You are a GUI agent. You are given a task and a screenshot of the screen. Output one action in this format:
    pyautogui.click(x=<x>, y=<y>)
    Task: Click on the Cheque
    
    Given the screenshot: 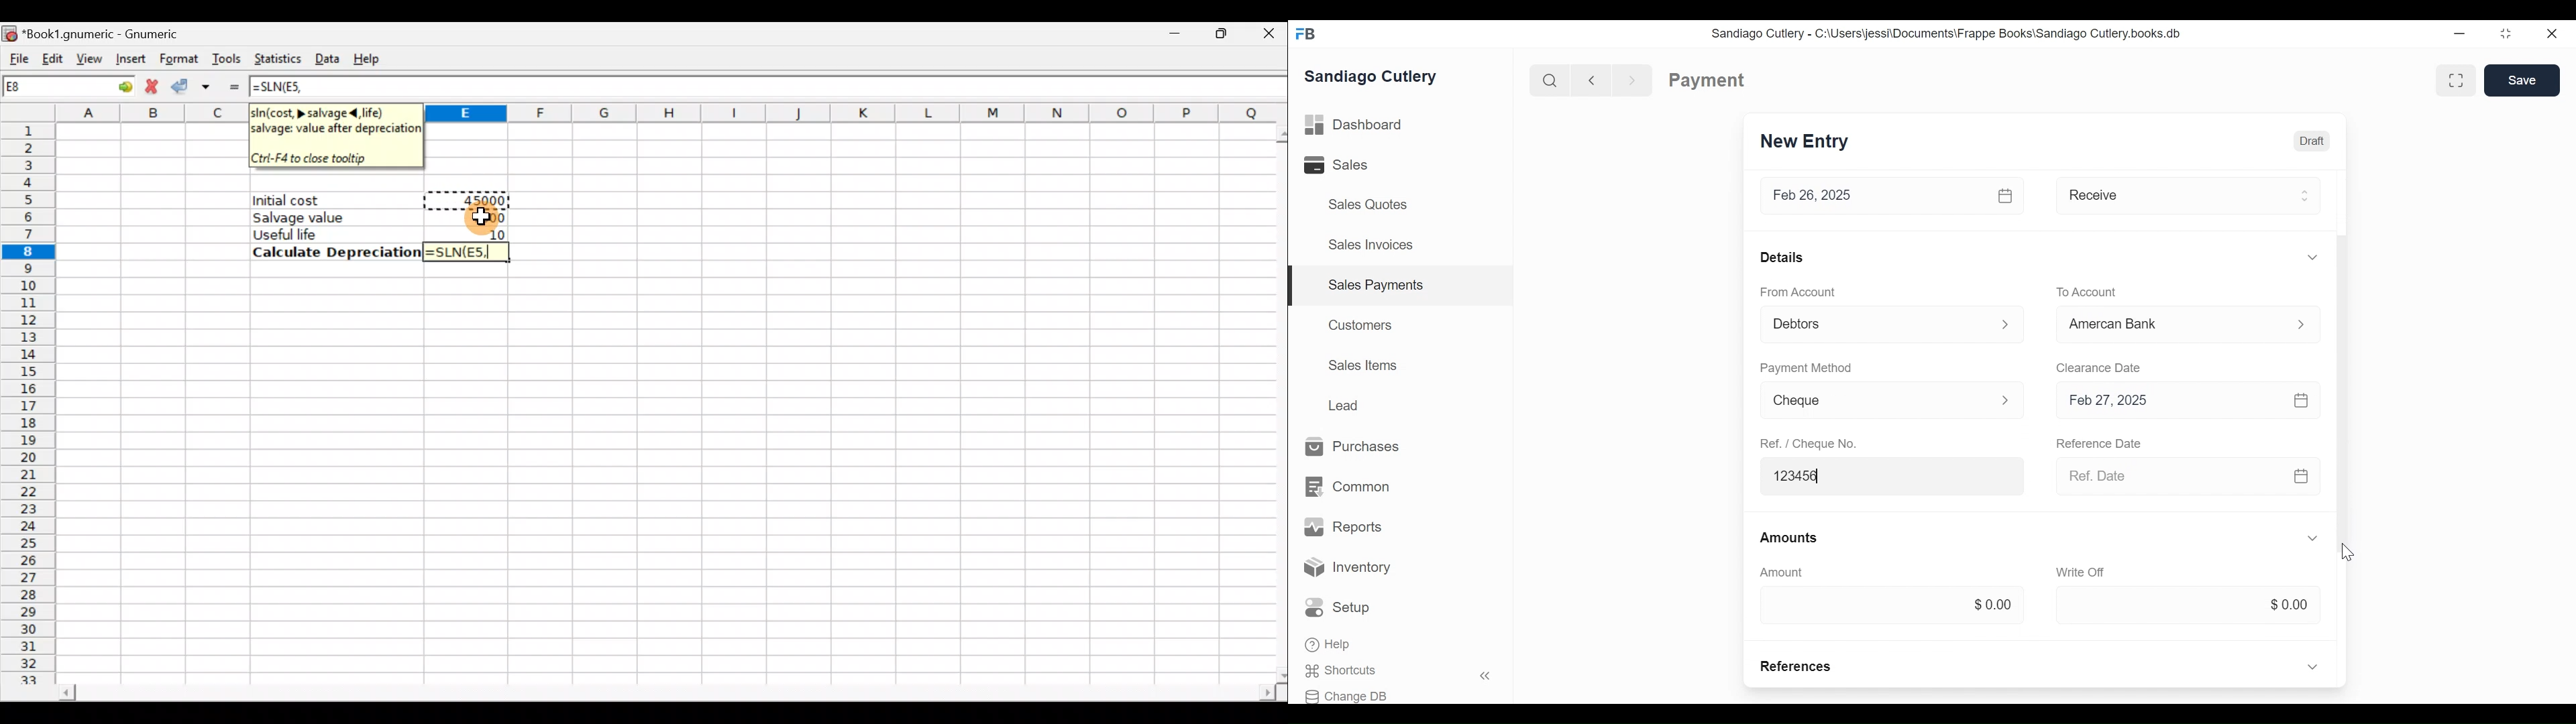 What is the action you would take?
    pyautogui.click(x=1872, y=402)
    